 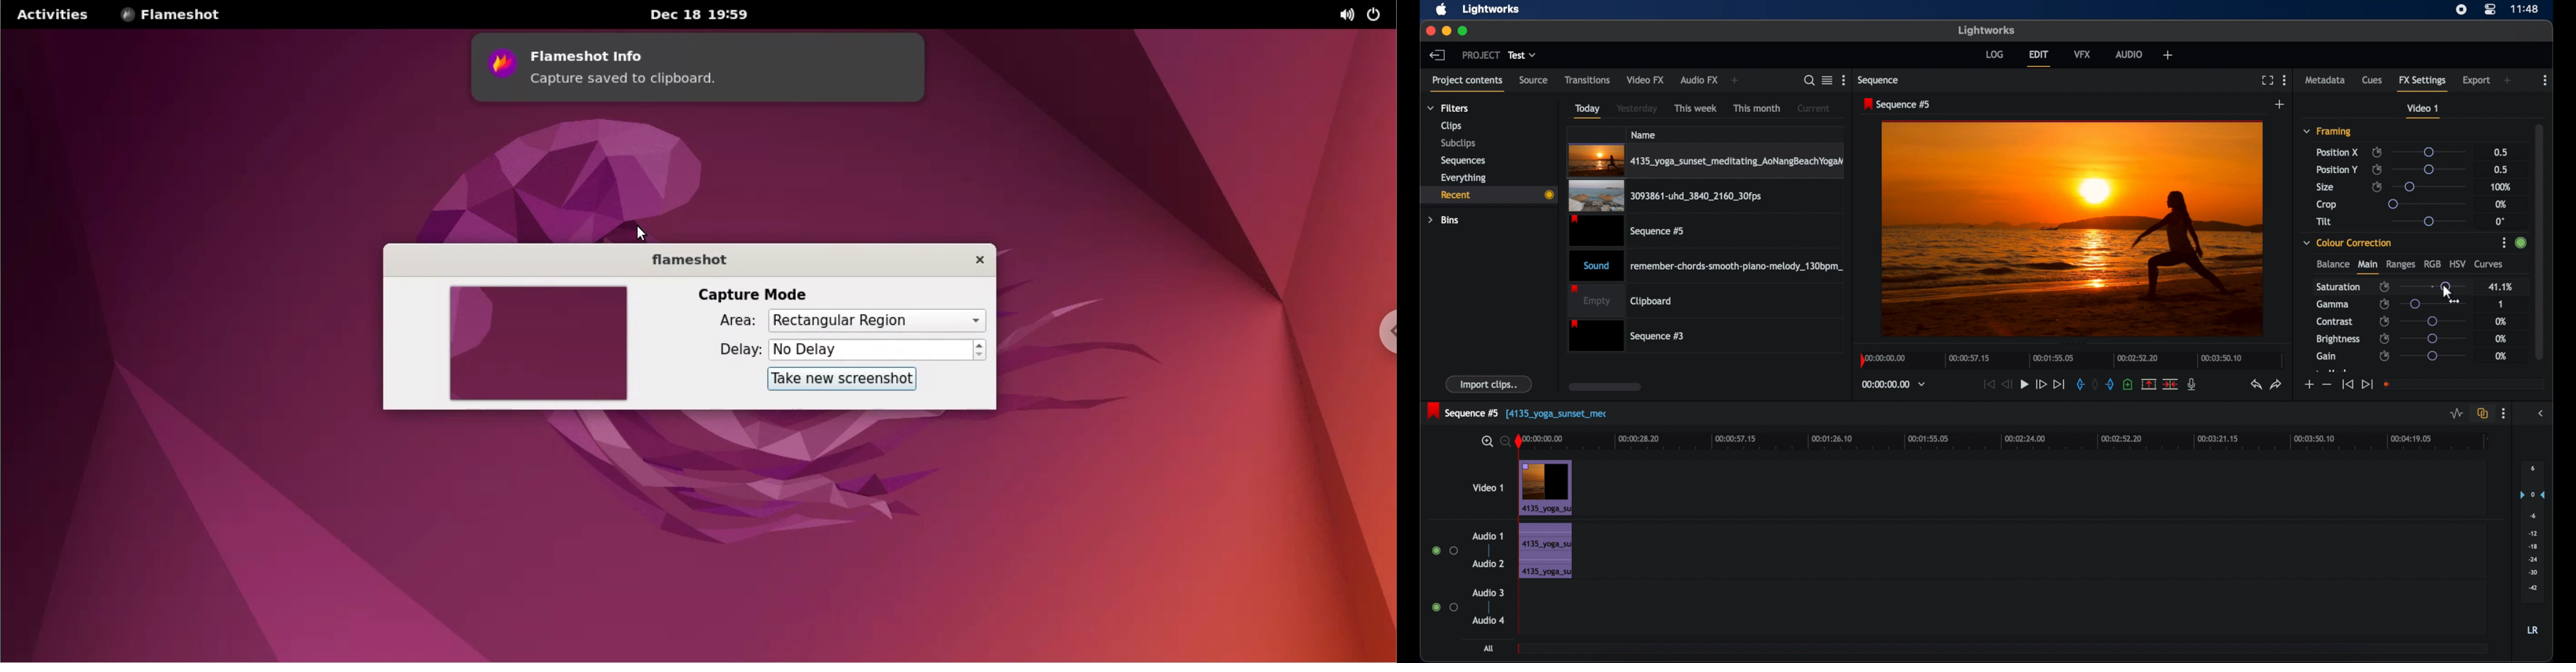 What do you see at coordinates (2096, 384) in the screenshot?
I see `clear marks` at bounding box center [2096, 384].